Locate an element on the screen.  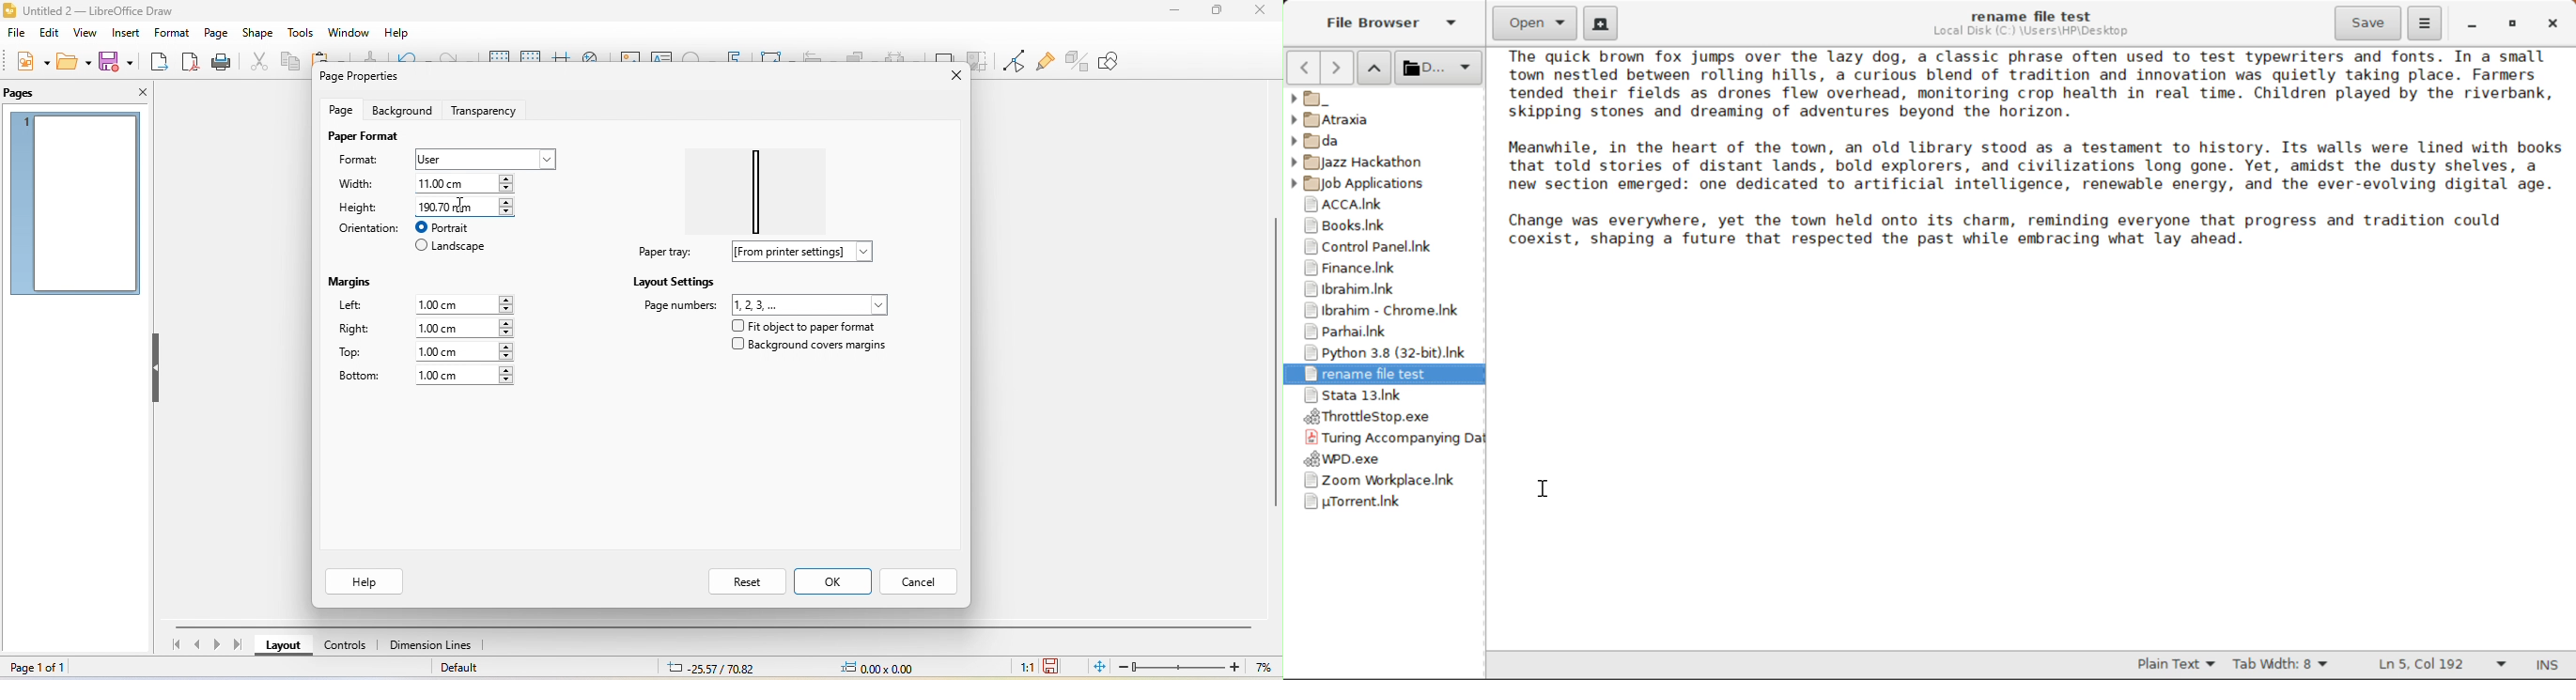
hide is located at coordinates (157, 369).